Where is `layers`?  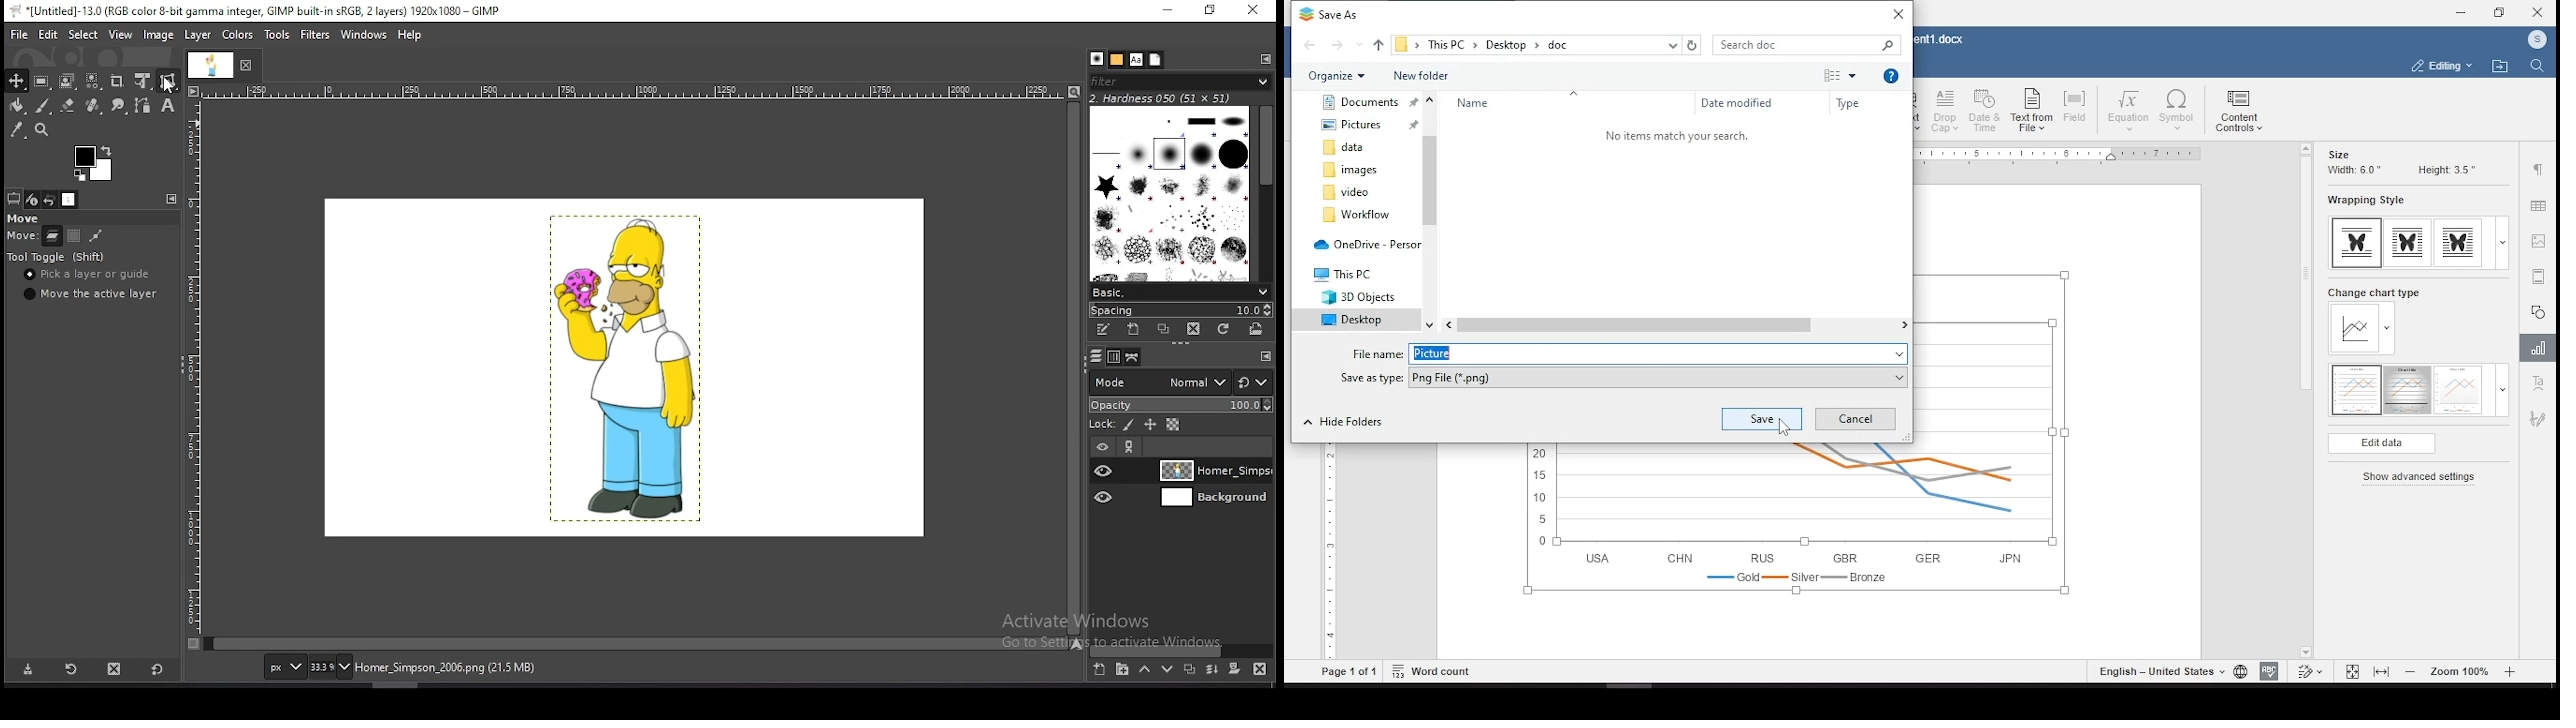
layers is located at coordinates (1093, 356).